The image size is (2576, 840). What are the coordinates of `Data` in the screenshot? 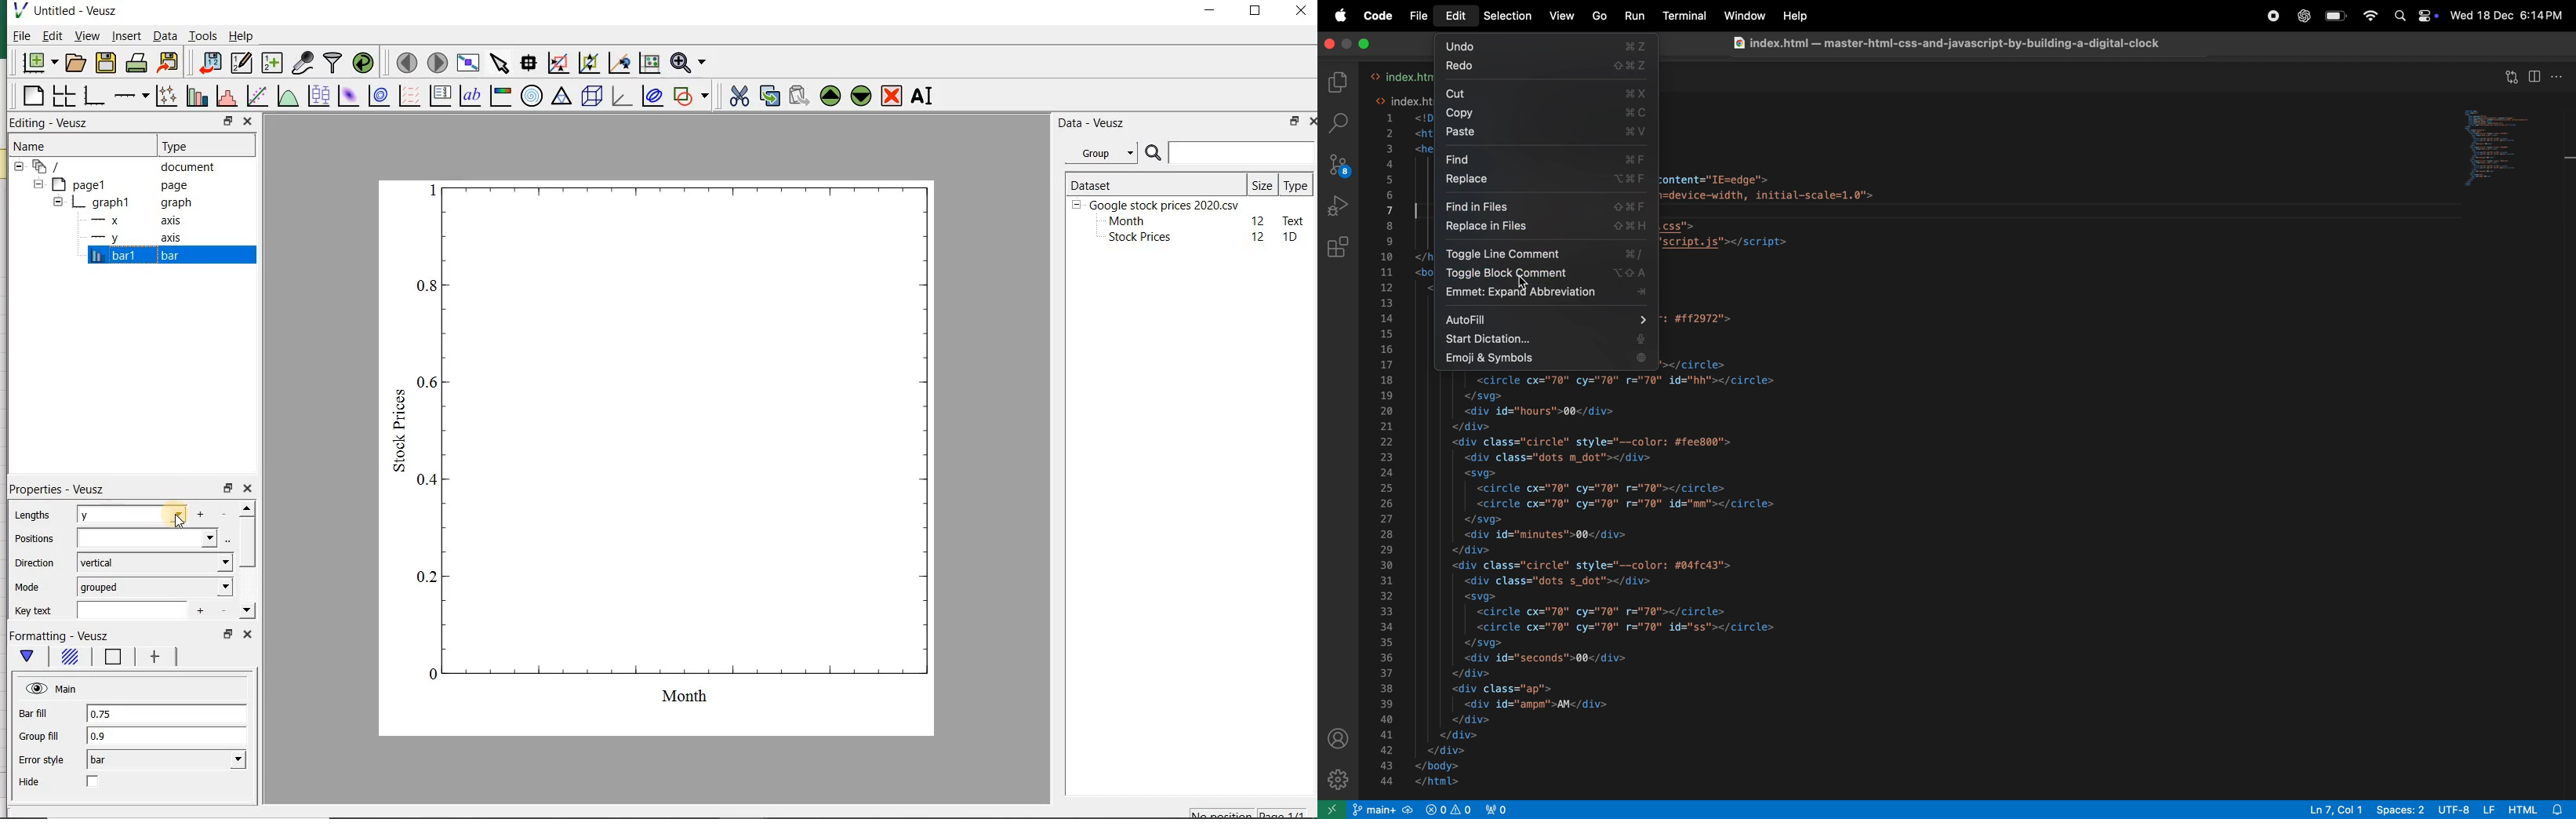 It's located at (165, 38).